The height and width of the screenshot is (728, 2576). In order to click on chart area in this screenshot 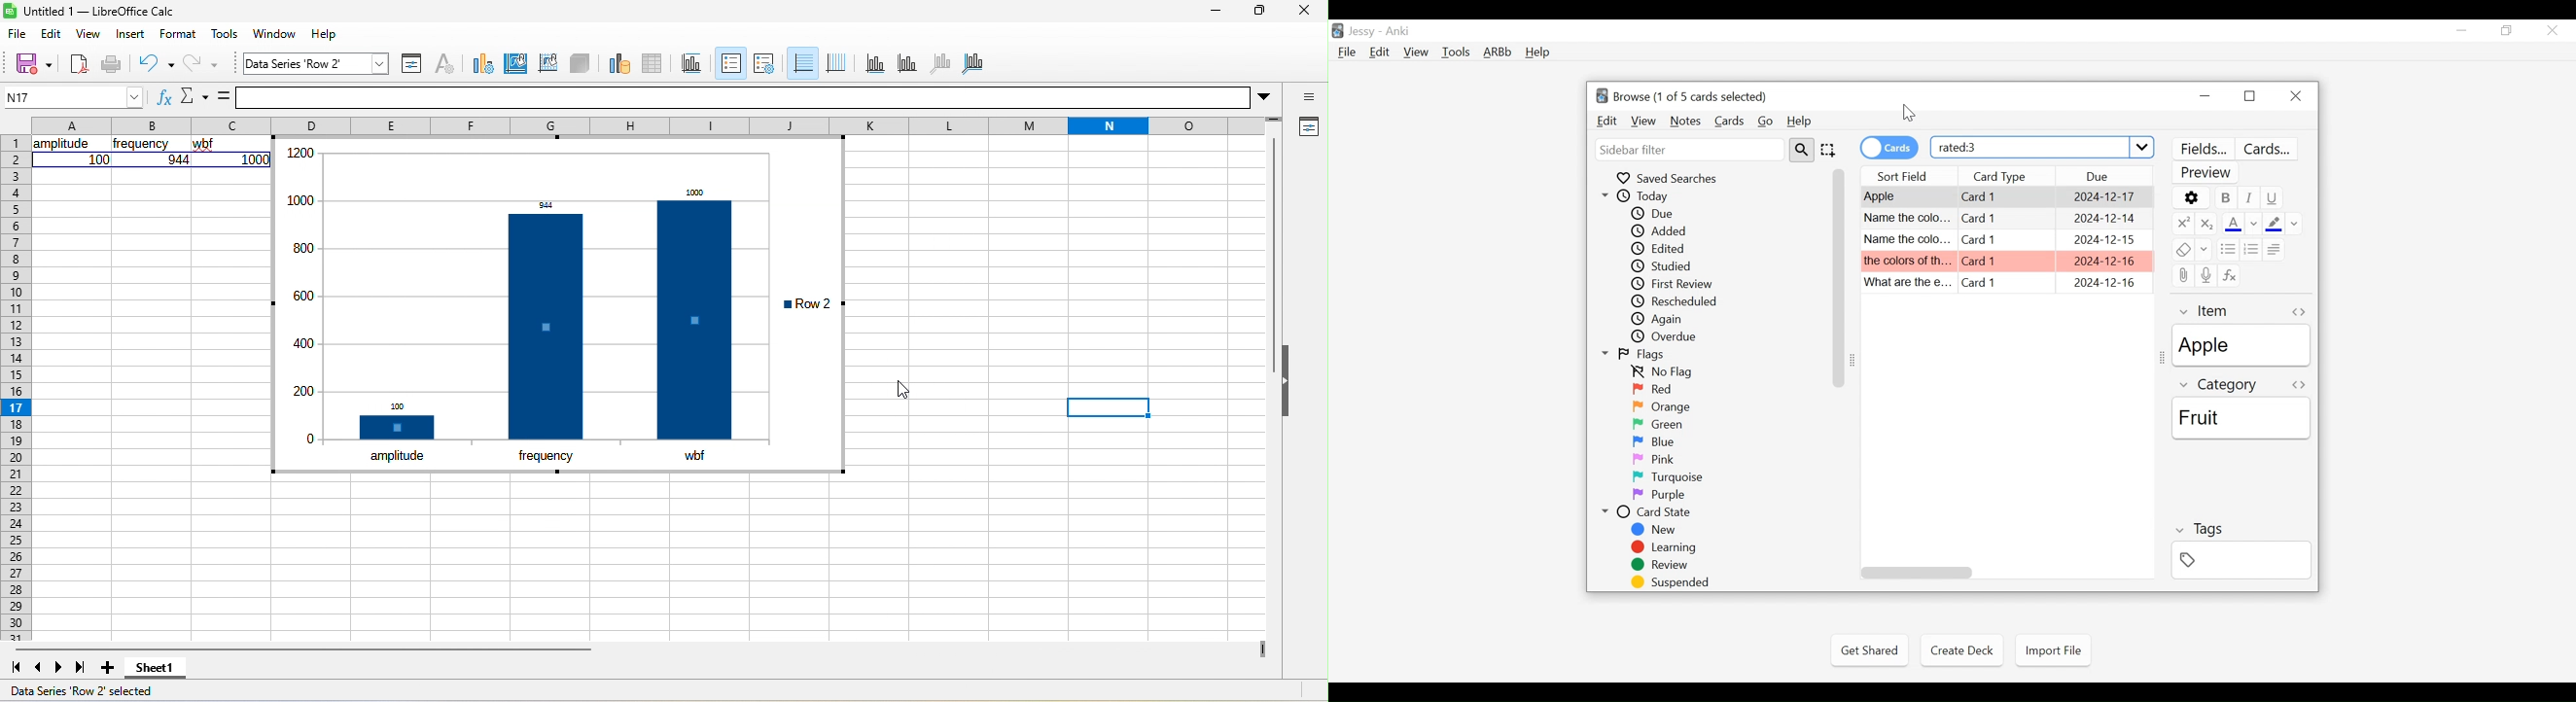, I will do `click(513, 64)`.